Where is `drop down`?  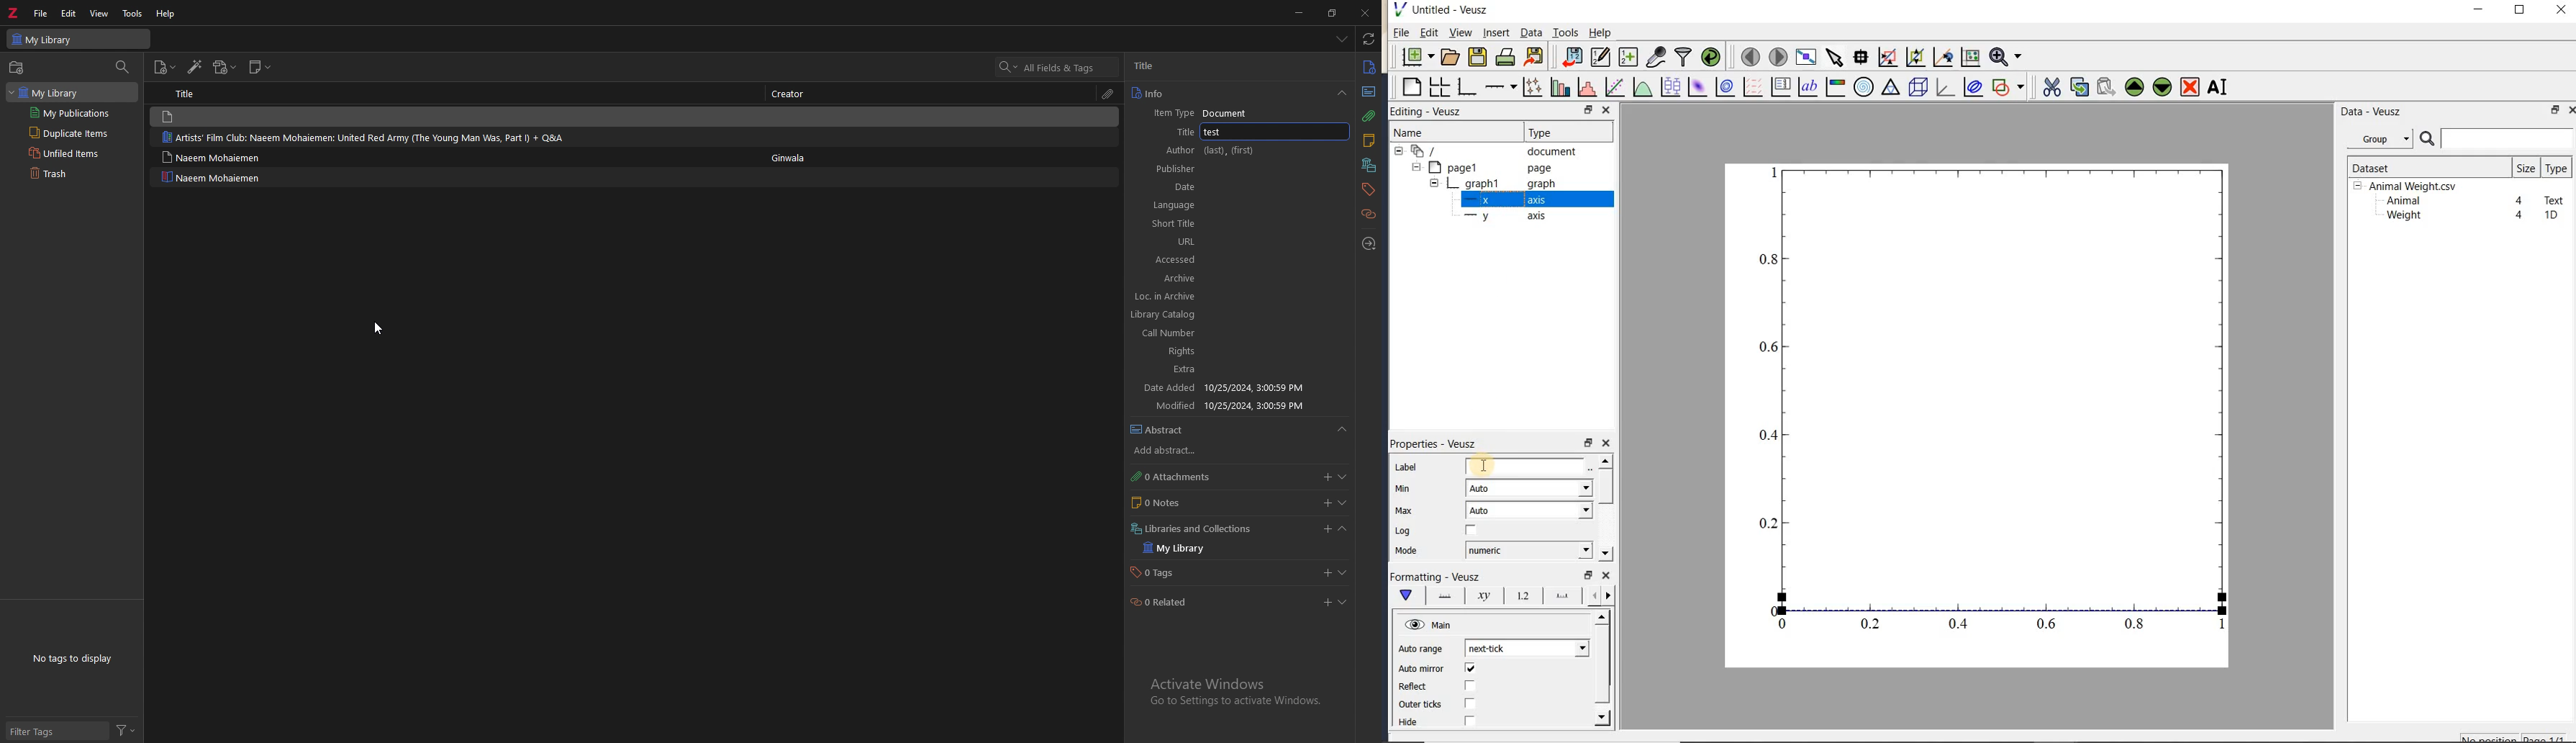 drop down is located at coordinates (1342, 94).